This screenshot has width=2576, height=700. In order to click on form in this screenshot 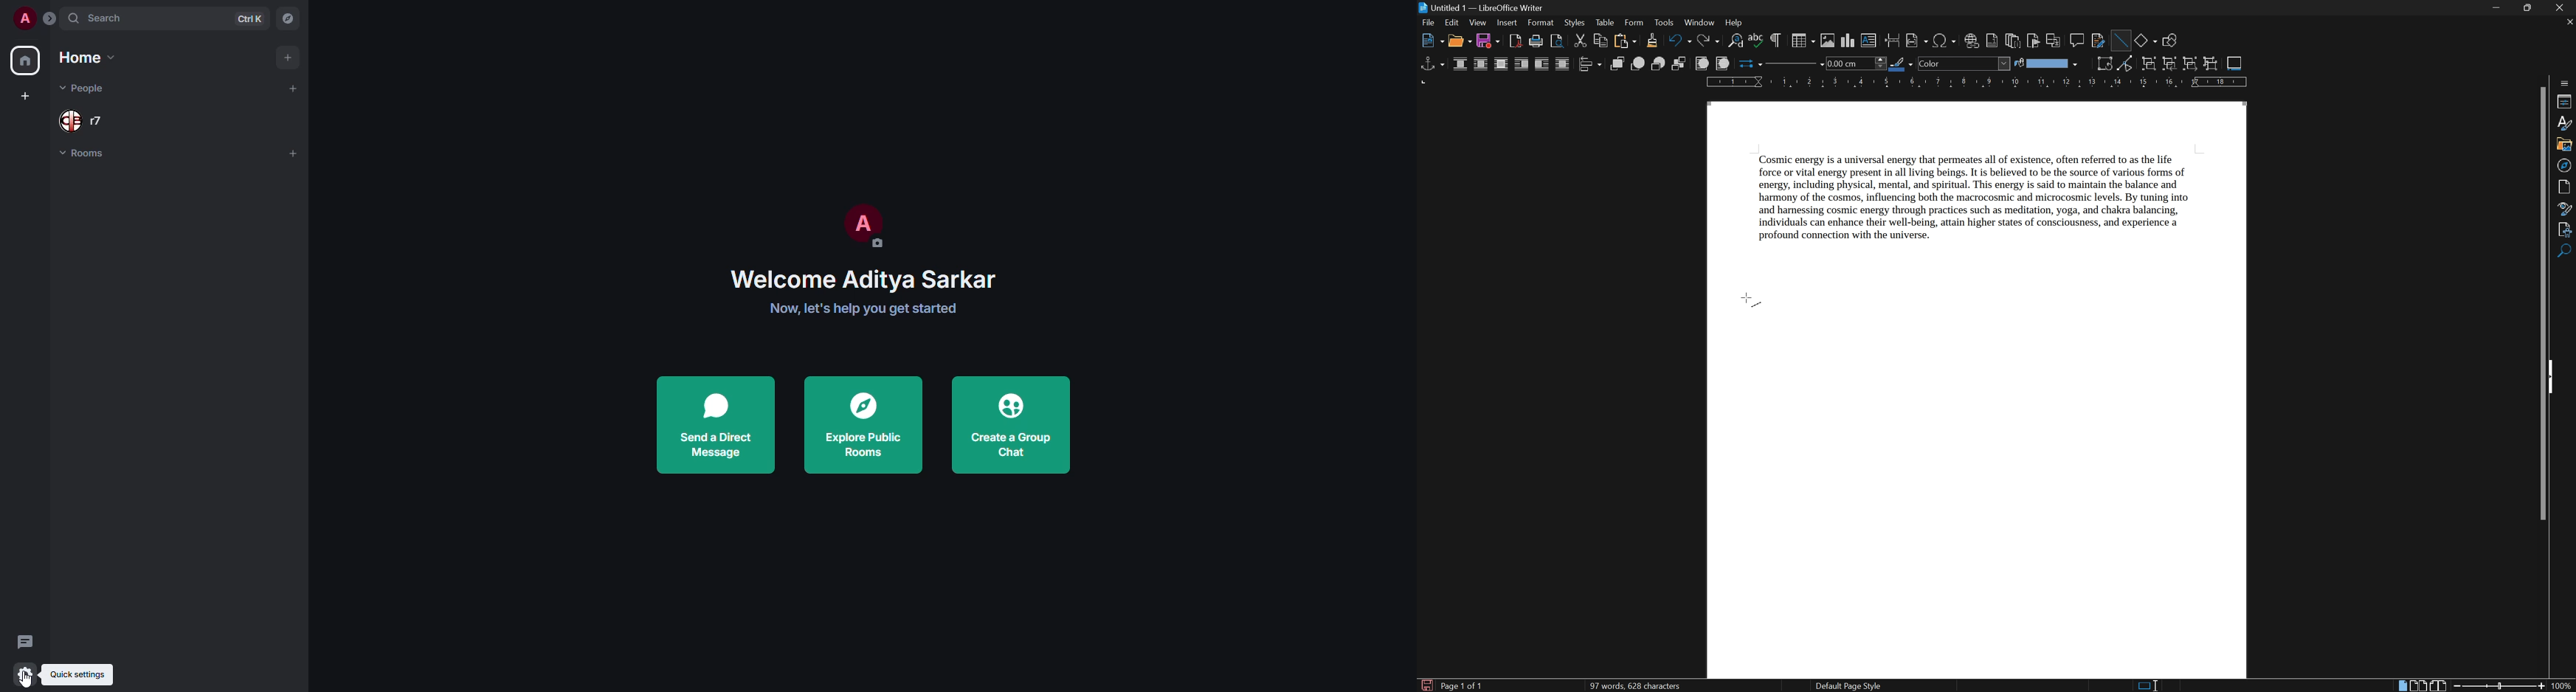, I will do `click(1635, 23)`.